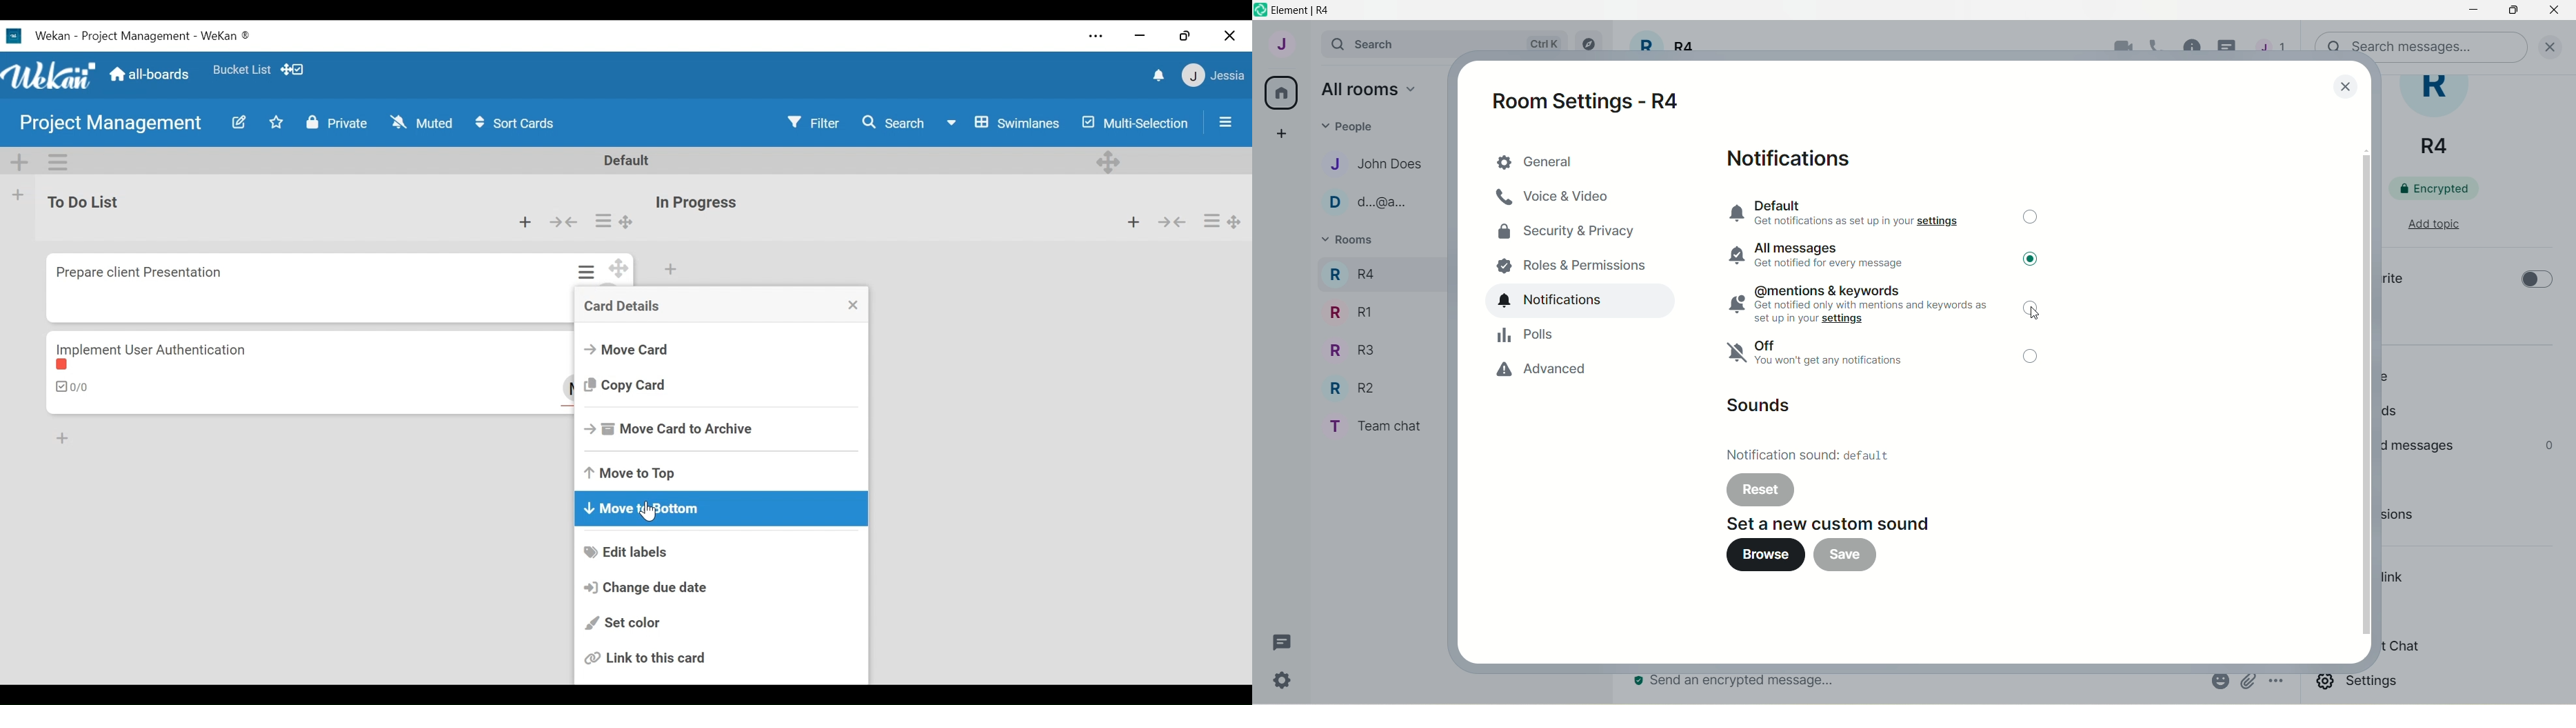 The width and height of the screenshot is (2576, 728). Describe the element at coordinates (1236, 223) in the screenshot. I see `Desktop drag handle` at that location.